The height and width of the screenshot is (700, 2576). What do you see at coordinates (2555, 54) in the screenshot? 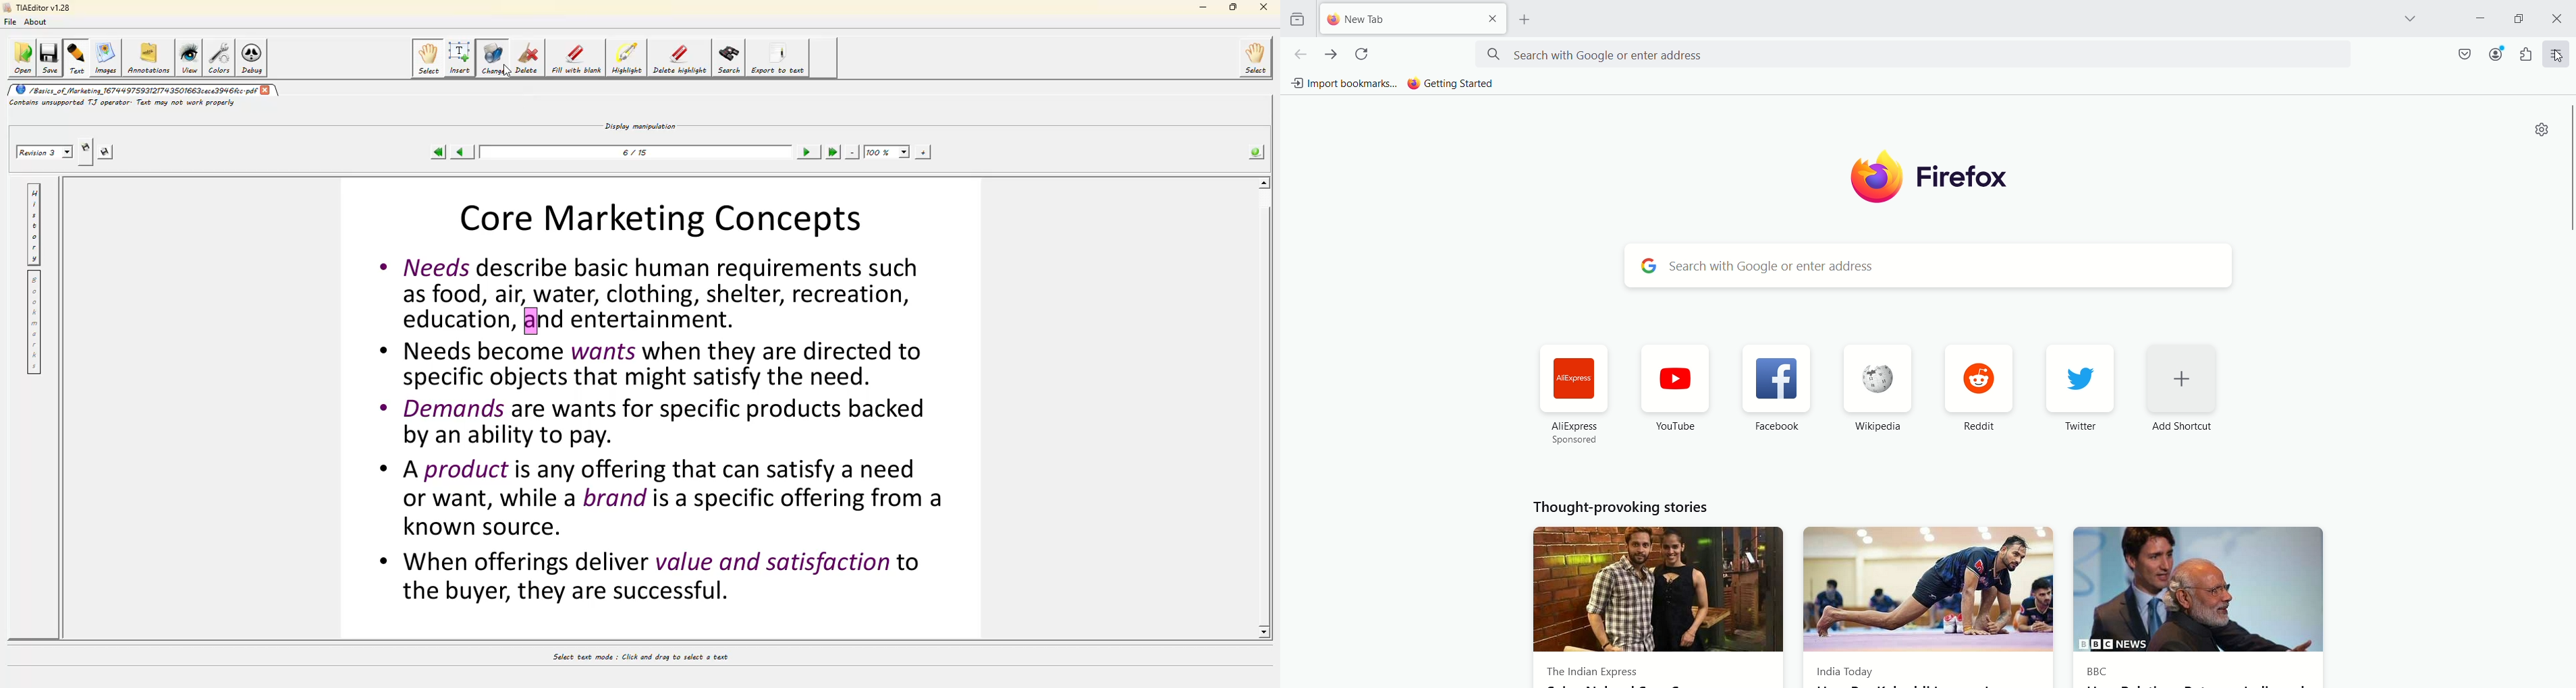
I see `open application menu` at bounding box center [2555, 54].